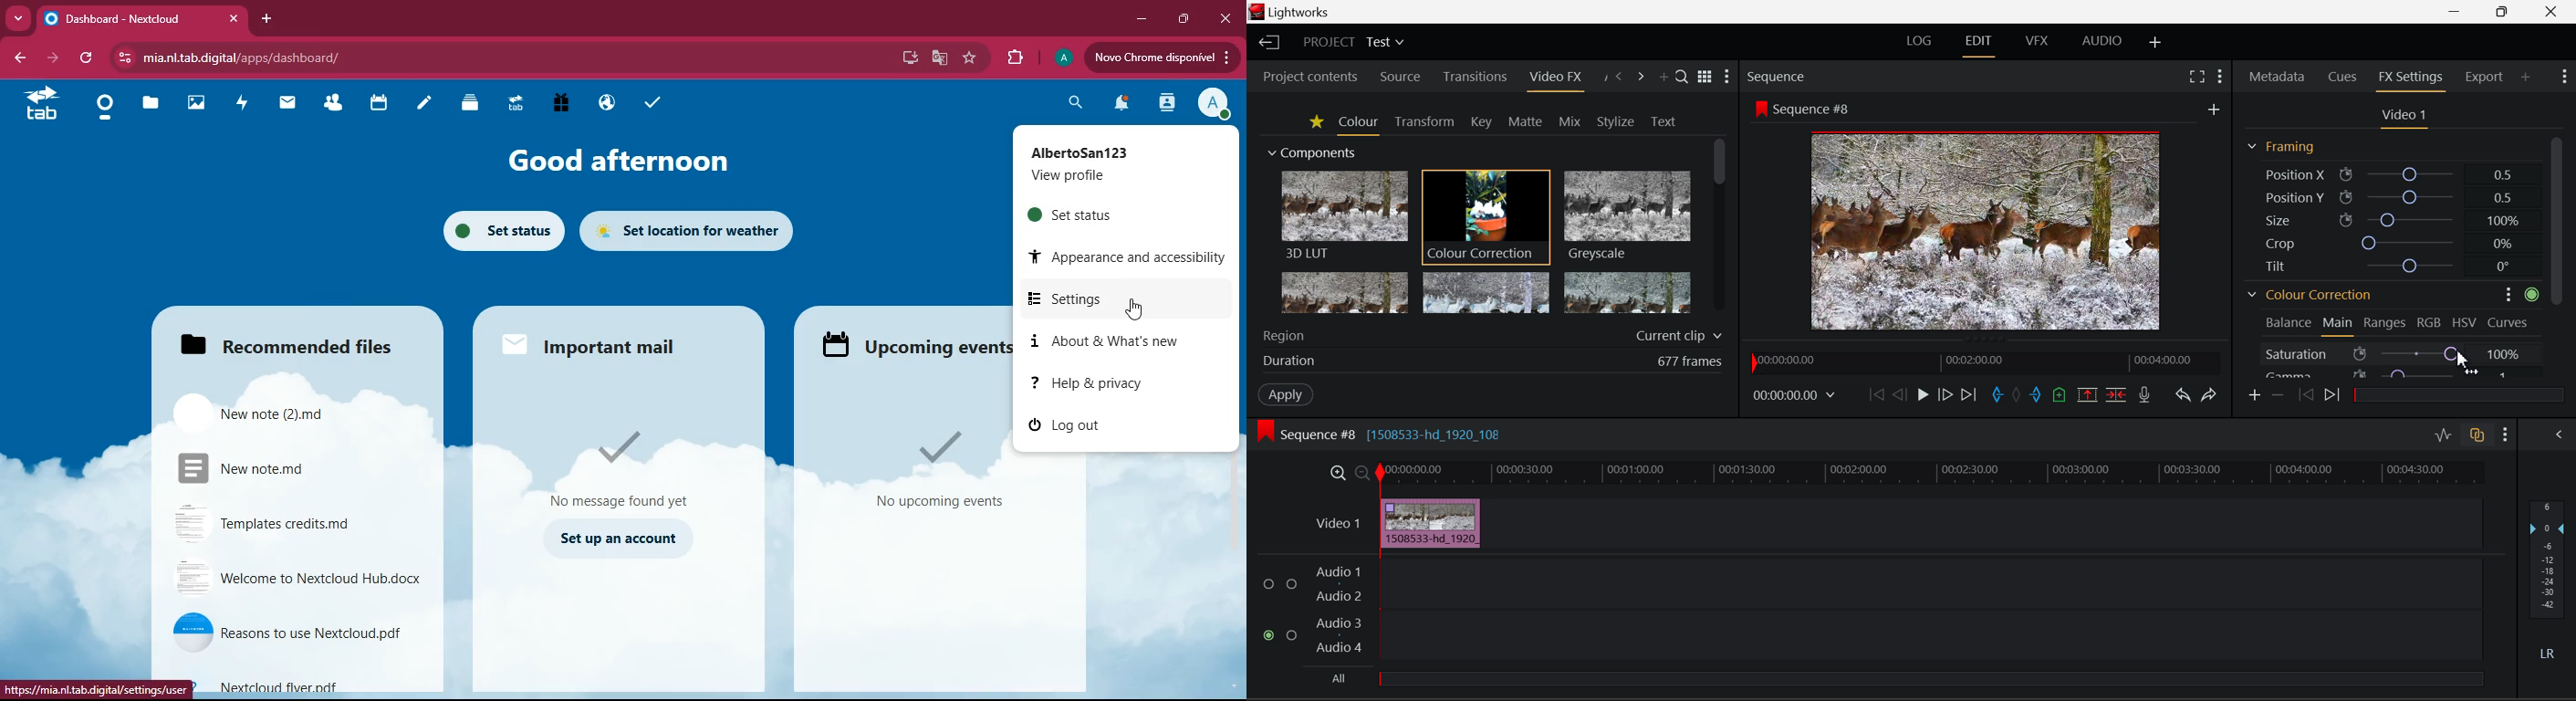  I want to click on Stylize, so click(1617, 121).